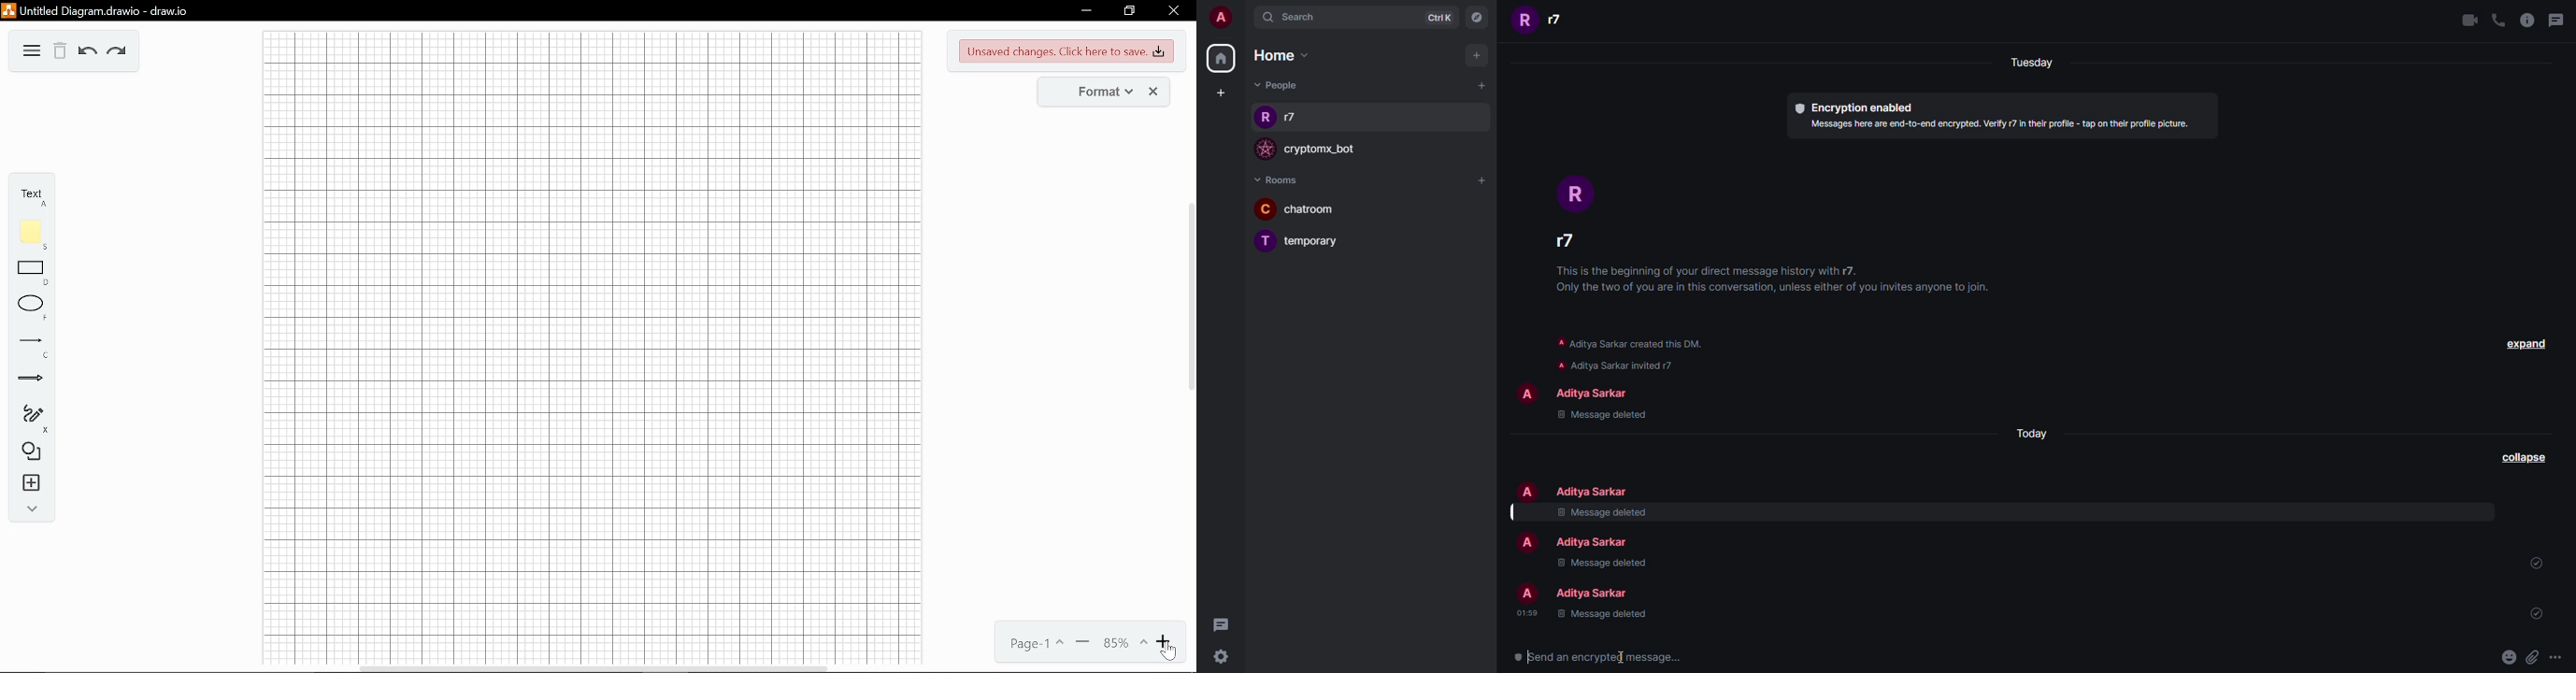 The height and width of the screenshot is (700, 2576). What do you see at coordinates (1086, 10) in the screenshot?
I see `minimize` at bounding box center [1086, 10].